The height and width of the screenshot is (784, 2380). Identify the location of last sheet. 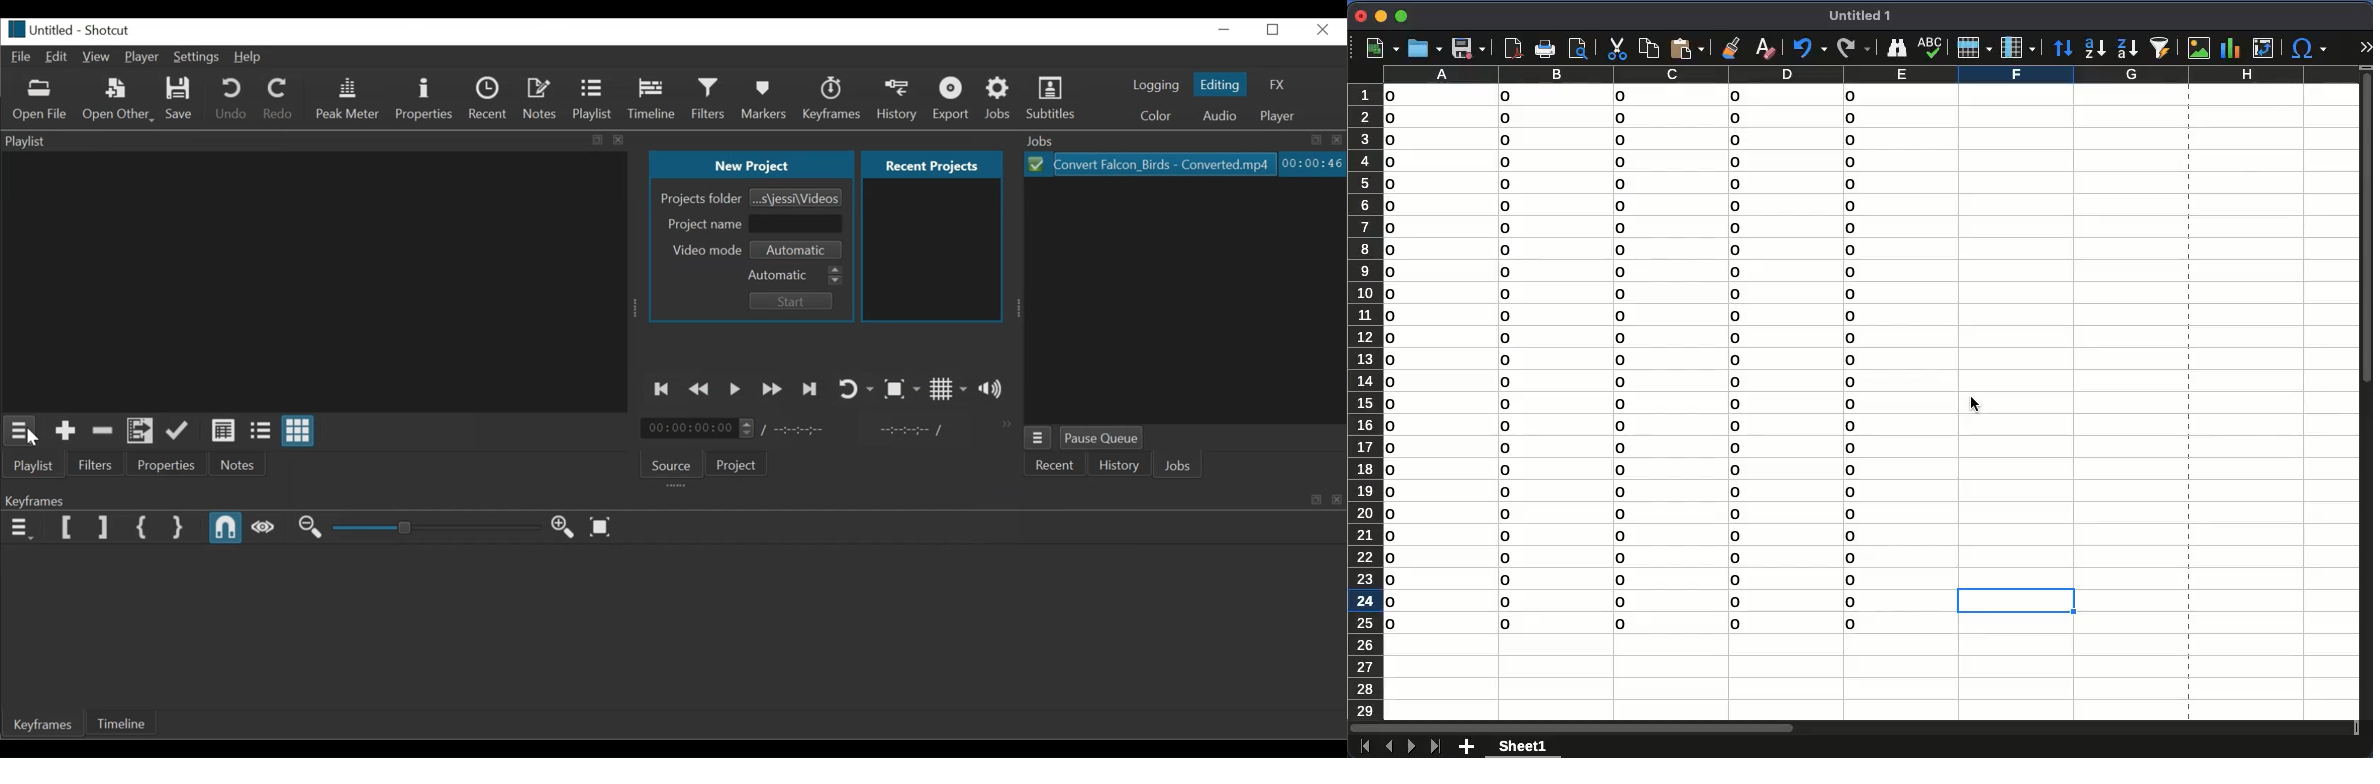
(1435, 745).